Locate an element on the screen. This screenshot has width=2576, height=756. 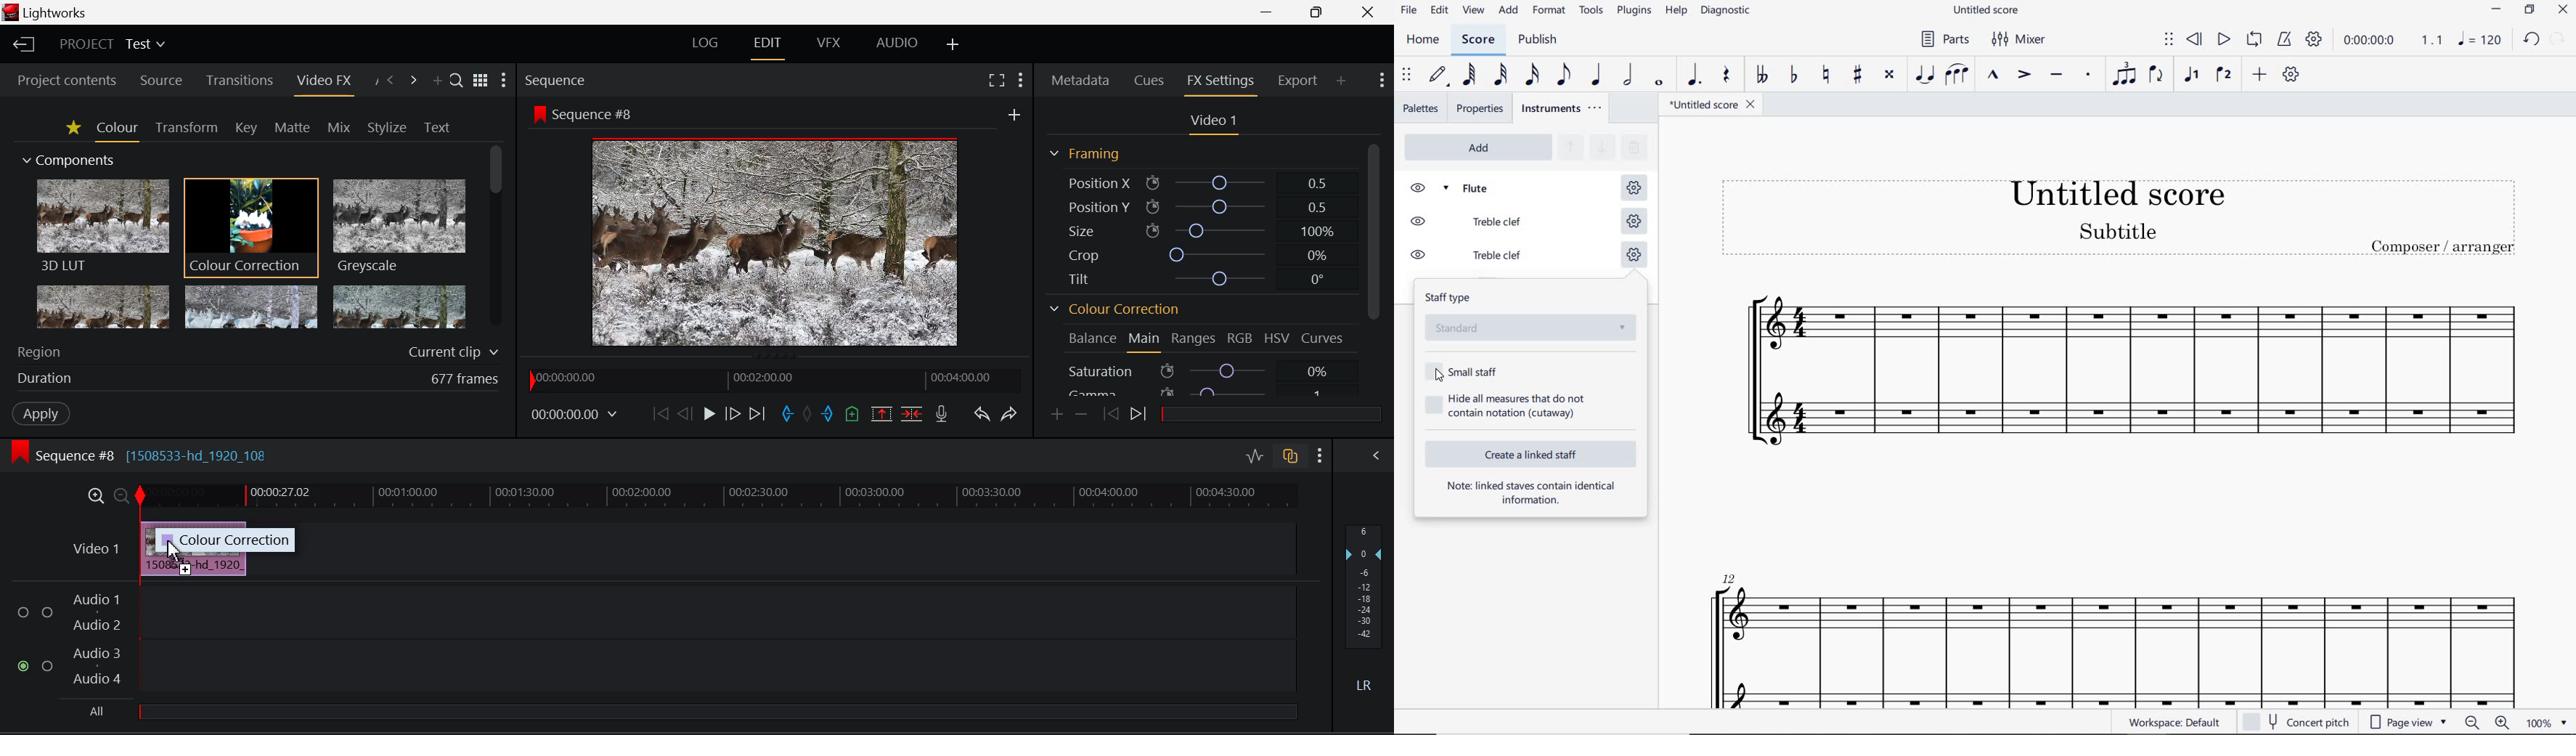
rest is located at coordinates (1725, 77).